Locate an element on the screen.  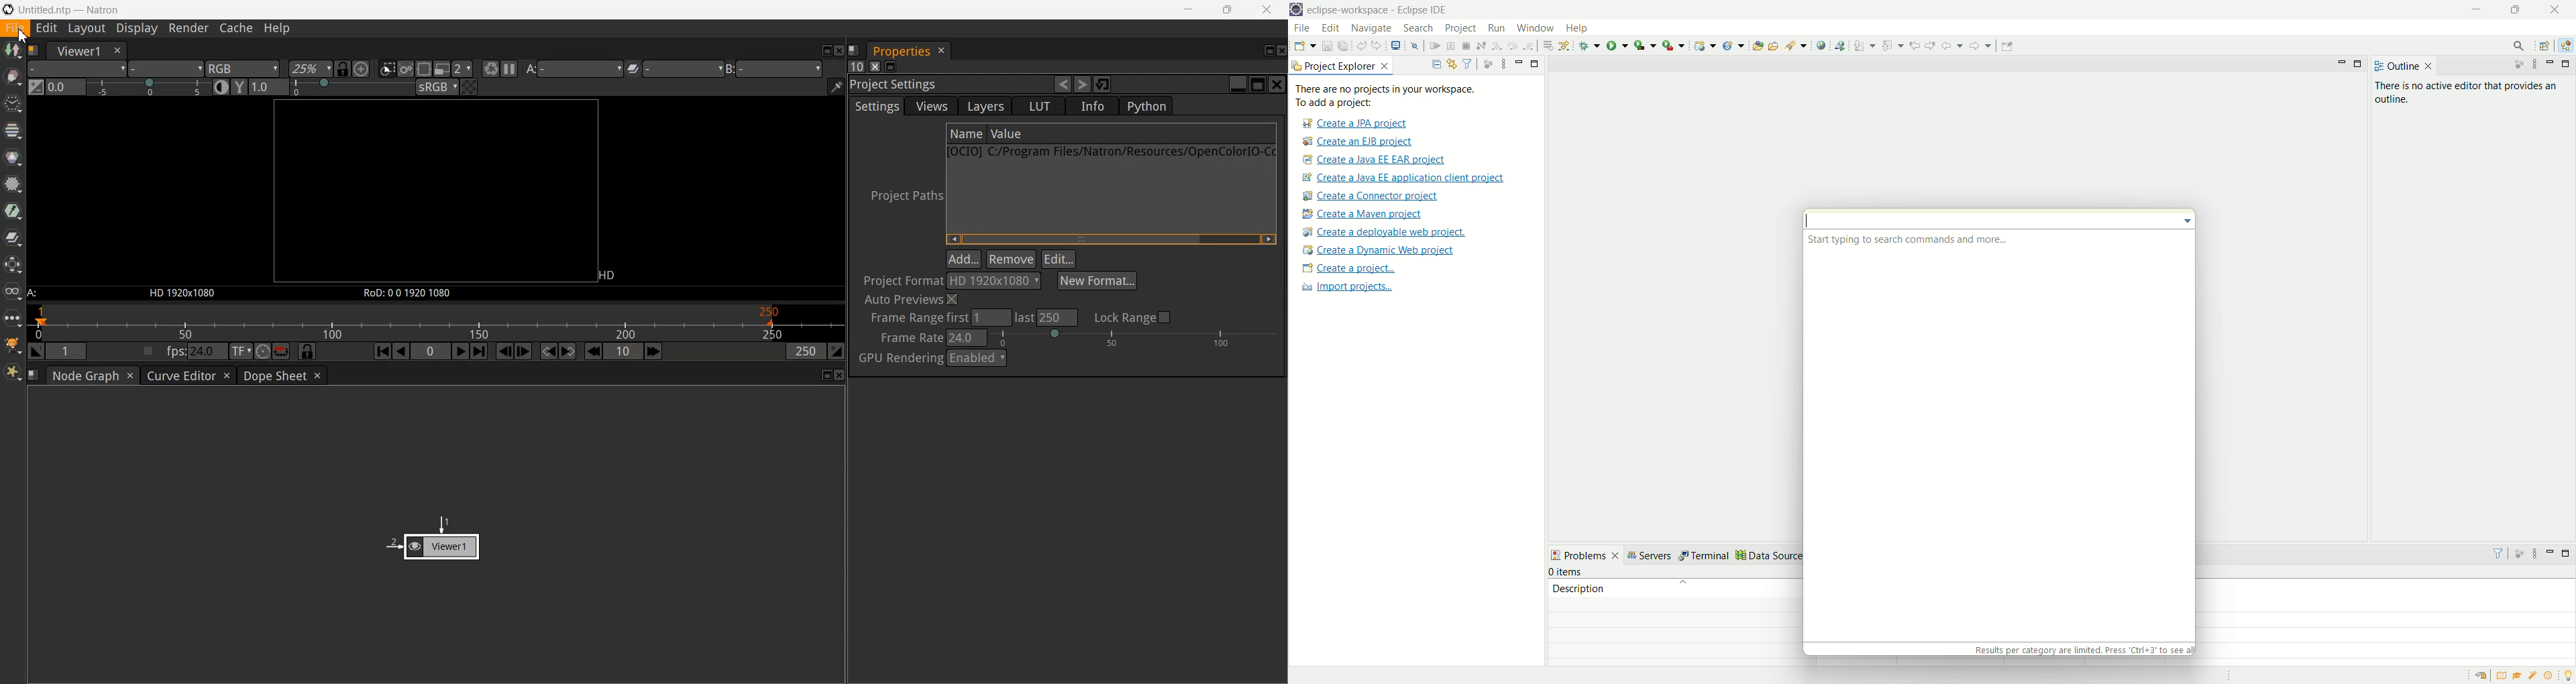
previous edit location is located at coordinates (1913, 46).